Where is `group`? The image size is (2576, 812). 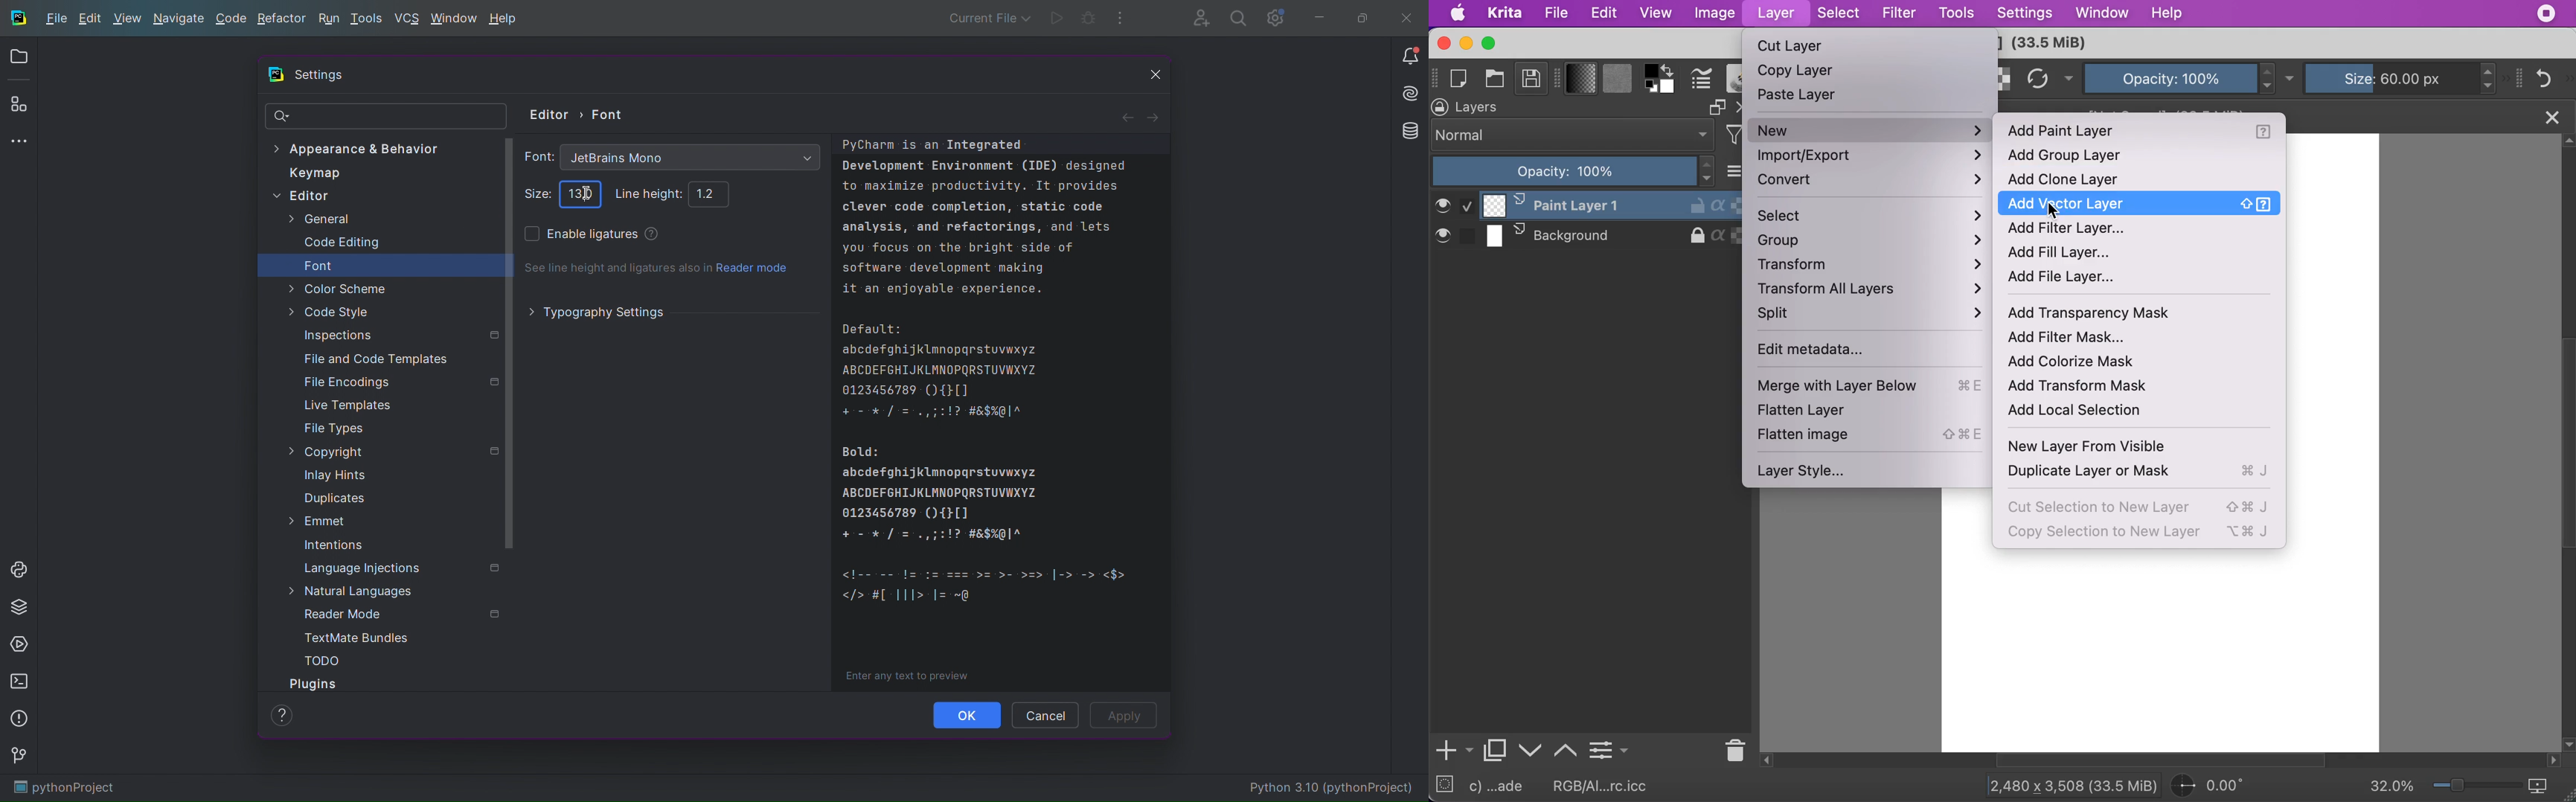 group is located at coordinates (1875, 242).